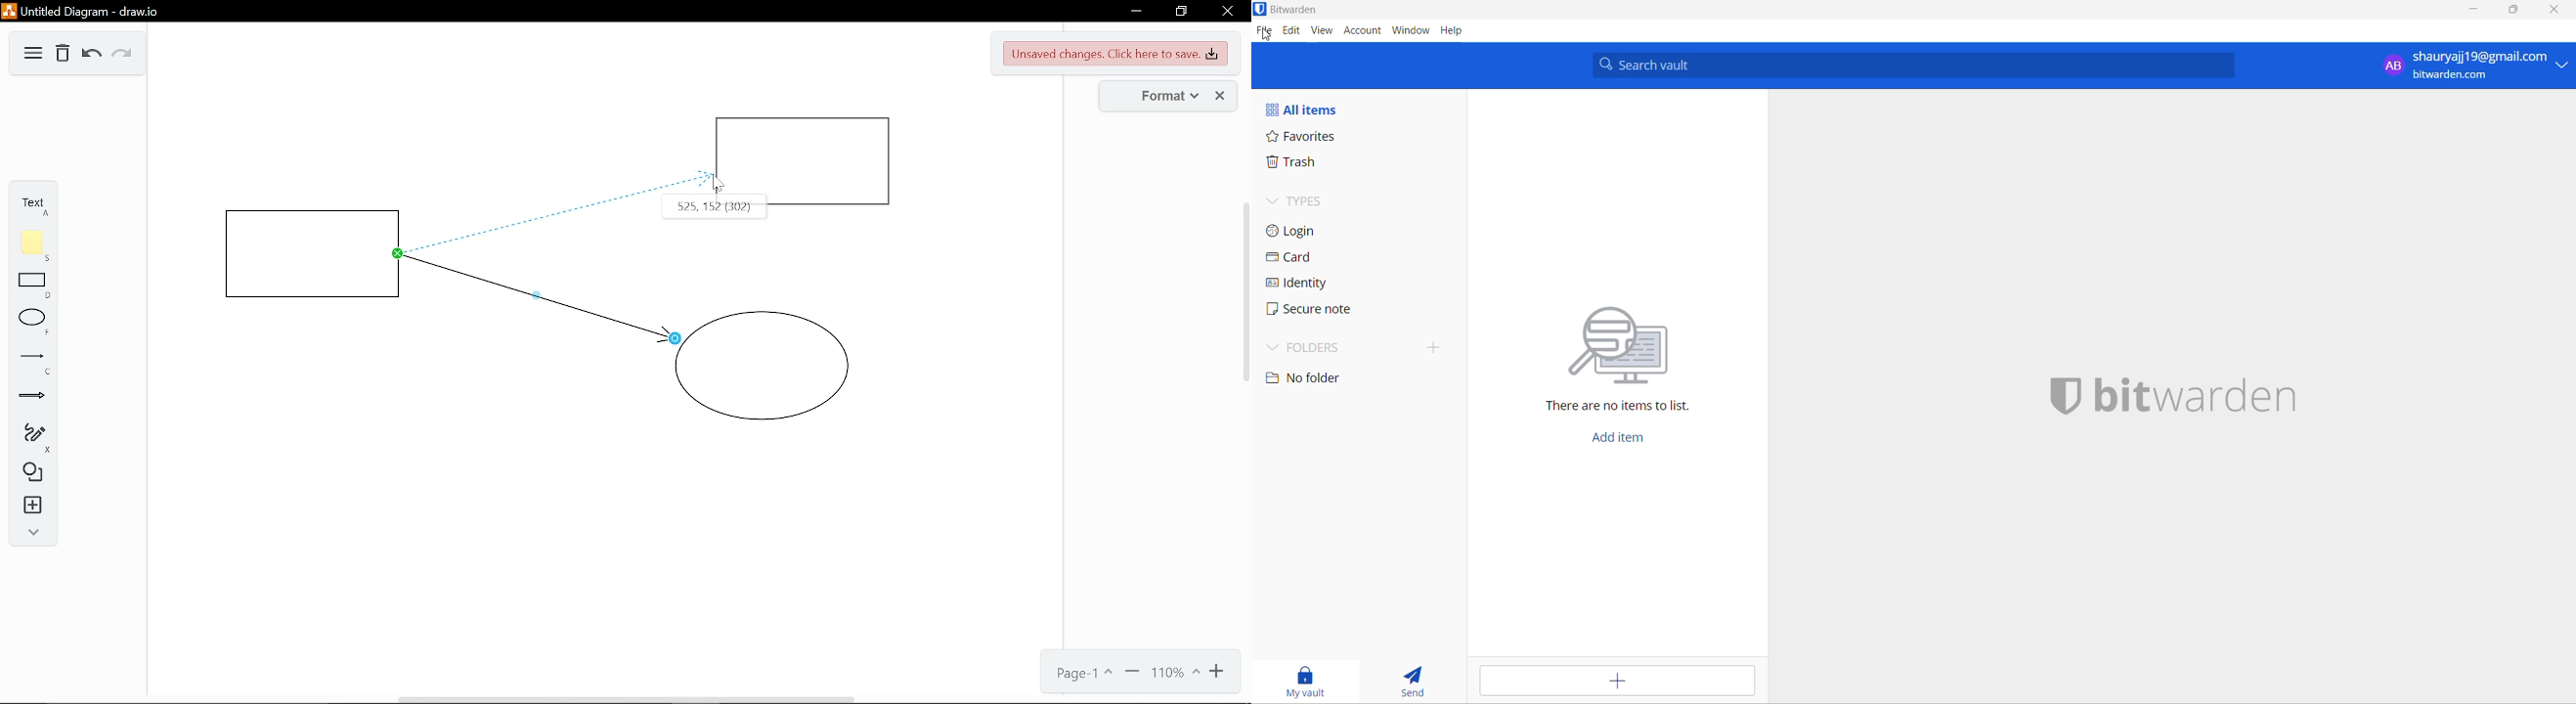 The height and width of the screenshot is (728, 2576). What do you see at coordinates (32, 397) in the screenshot?
I see `Arrow` at bounding box center [32, 397].